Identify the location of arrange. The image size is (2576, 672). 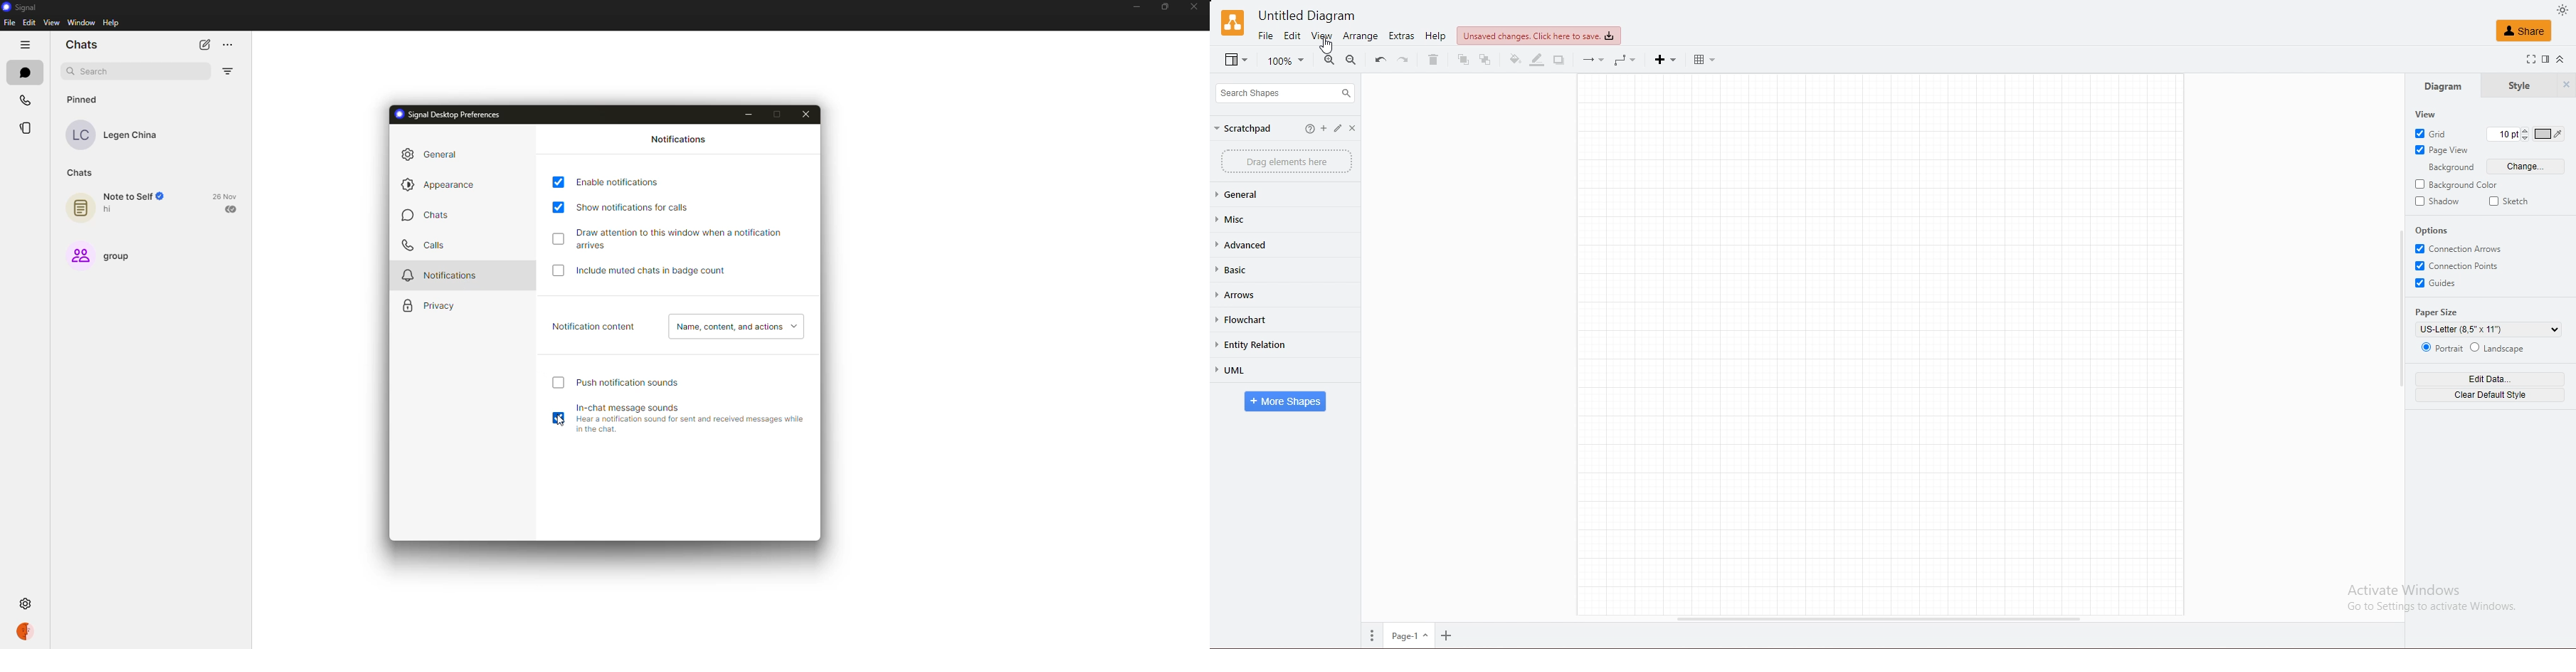
(1360, 36).